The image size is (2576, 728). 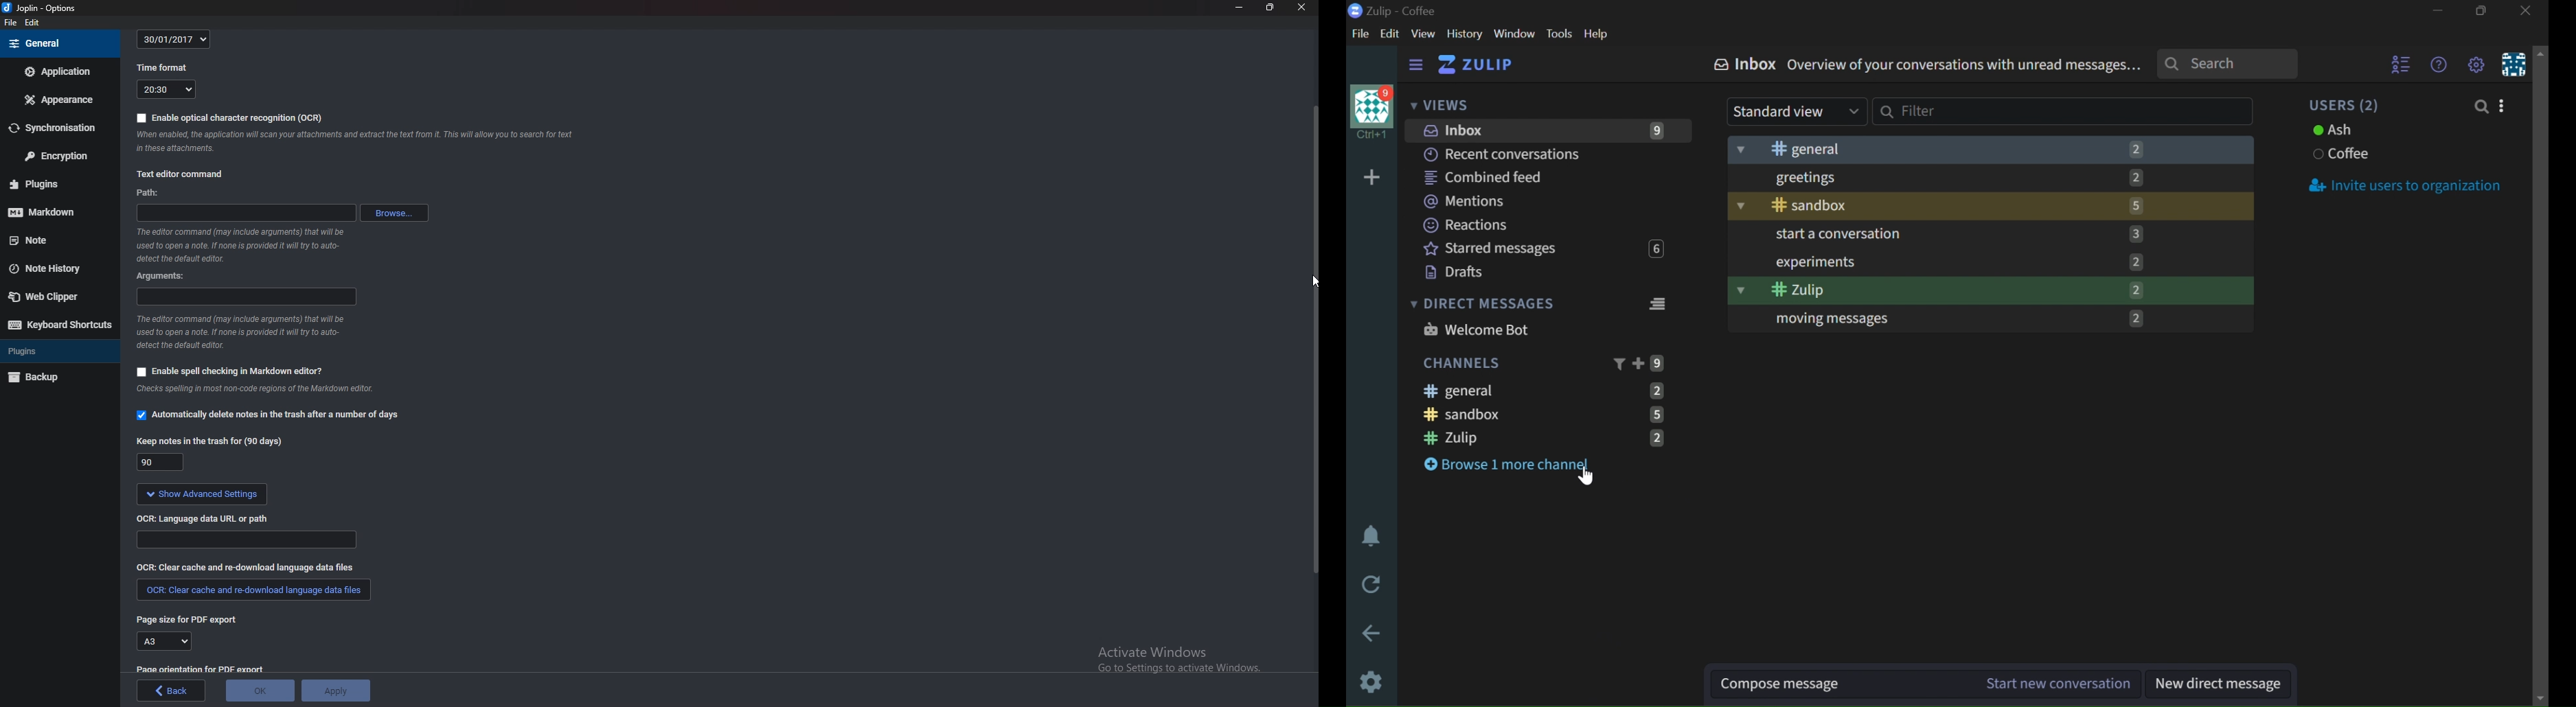 I want to click on ENABLE DO NOT DISTURBE, so click(x=1371, y=537).